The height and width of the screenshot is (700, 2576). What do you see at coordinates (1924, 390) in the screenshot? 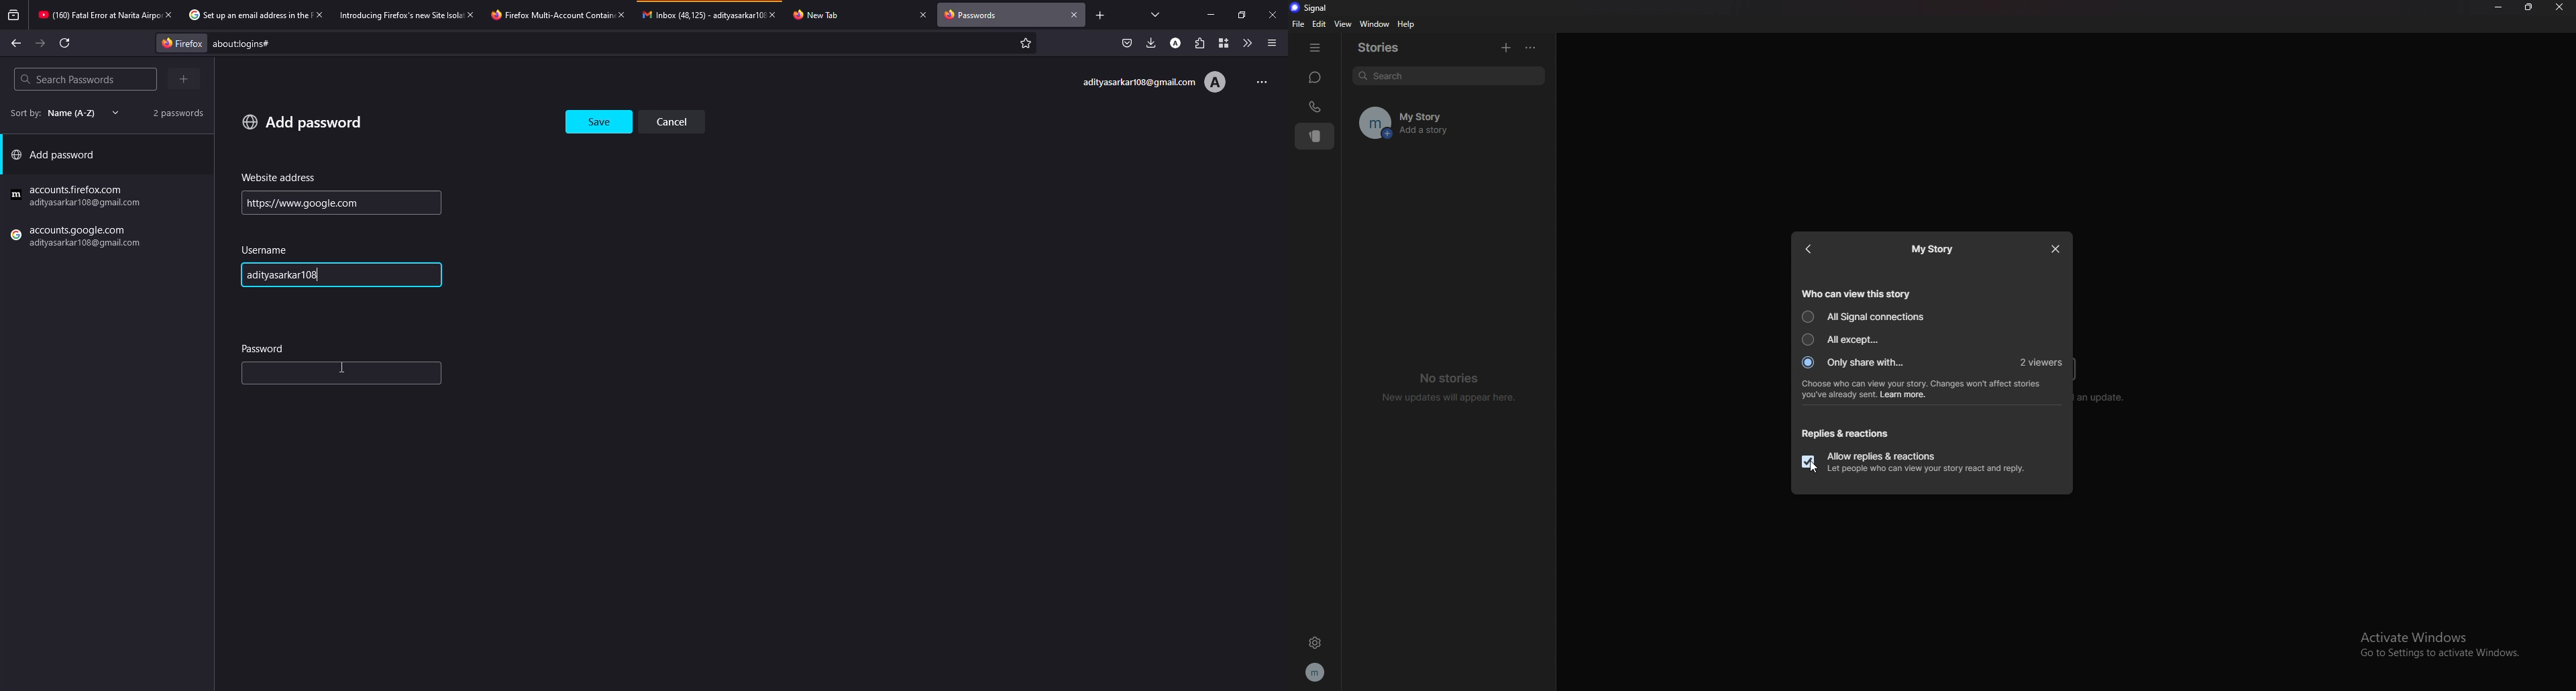
I see `(Choose who can view your story. Changes won't affect stories
you've already sent. Lear more.` at bounding box center [1924, 390].